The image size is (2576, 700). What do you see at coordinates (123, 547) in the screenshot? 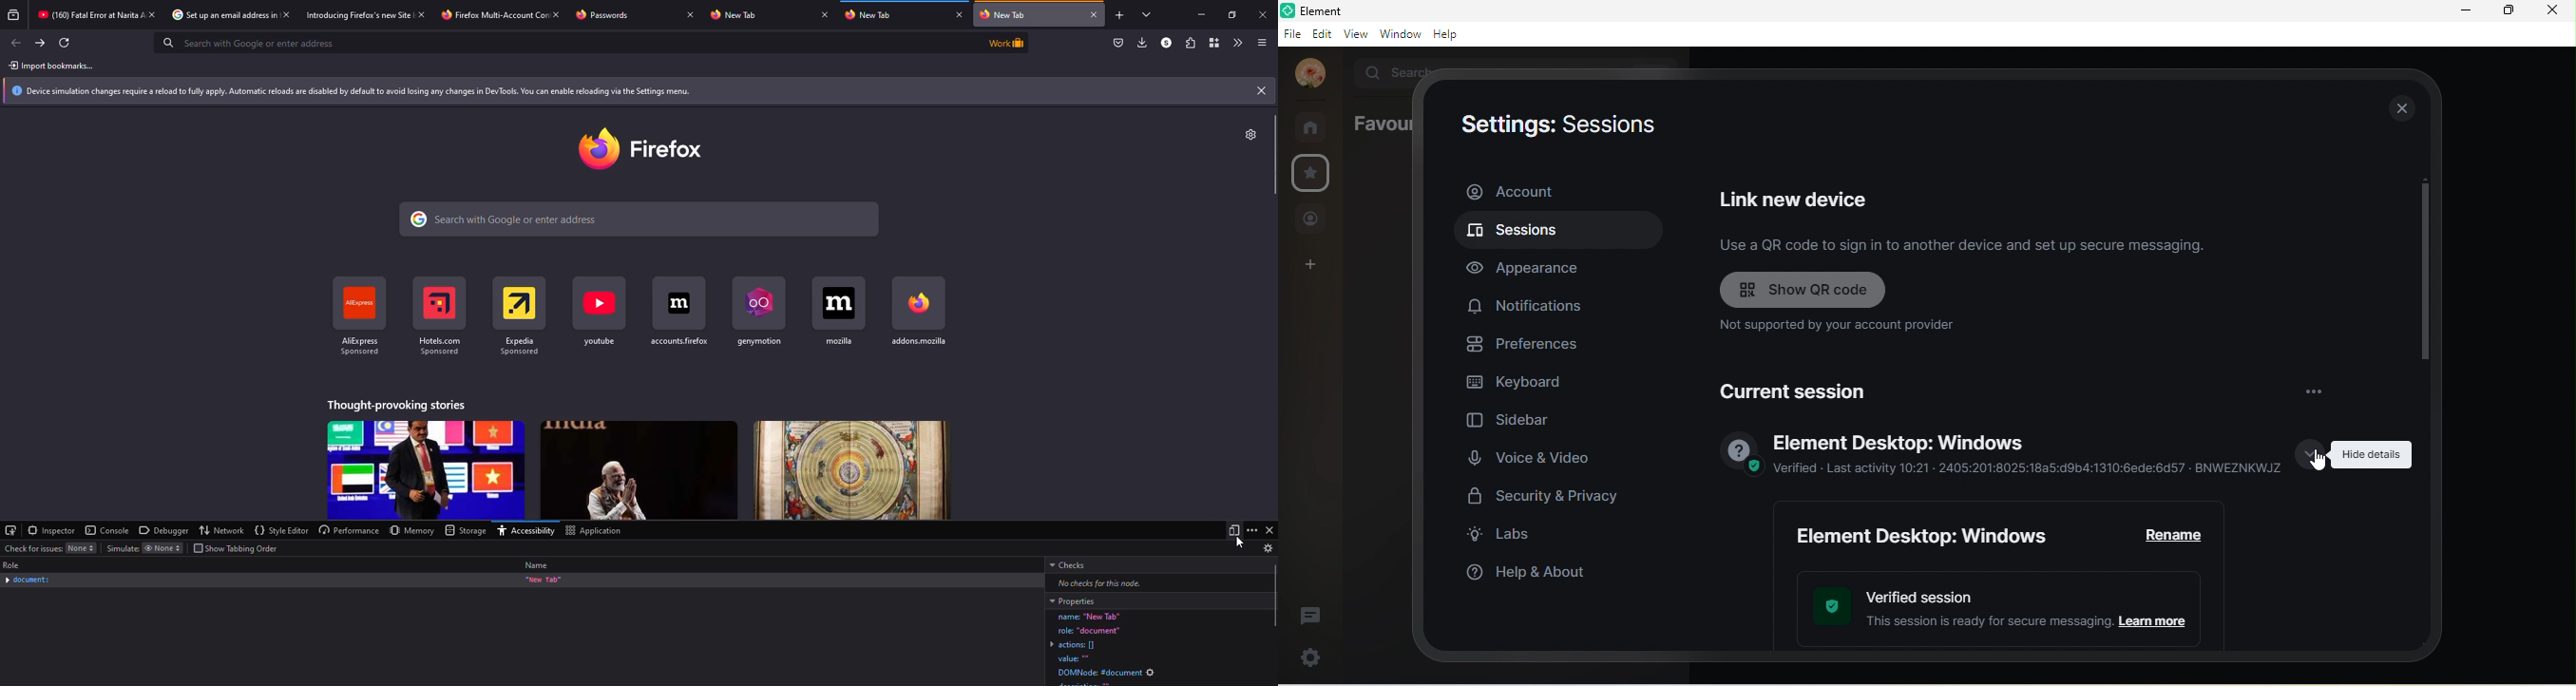
I see `simulate` at bounding box center [123, 547].